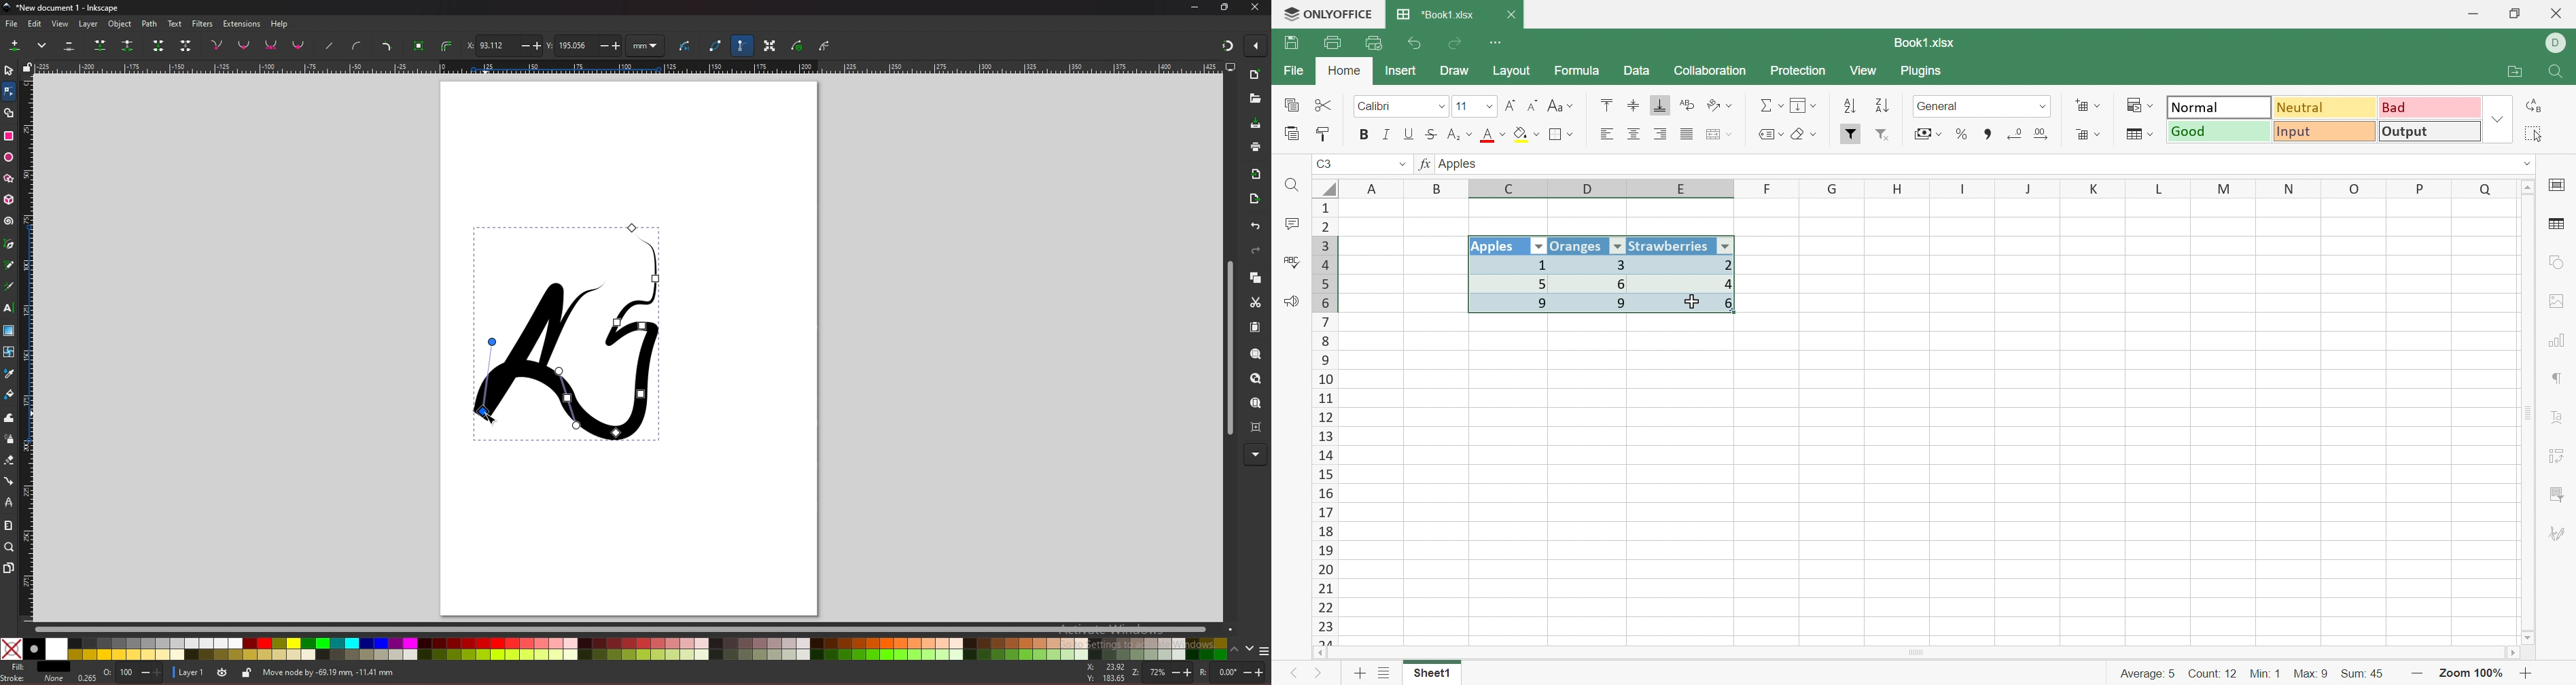 Image resolution: width=2576 pixels, height=700 pixels. I want to click on delete segment, so click(186, 45).